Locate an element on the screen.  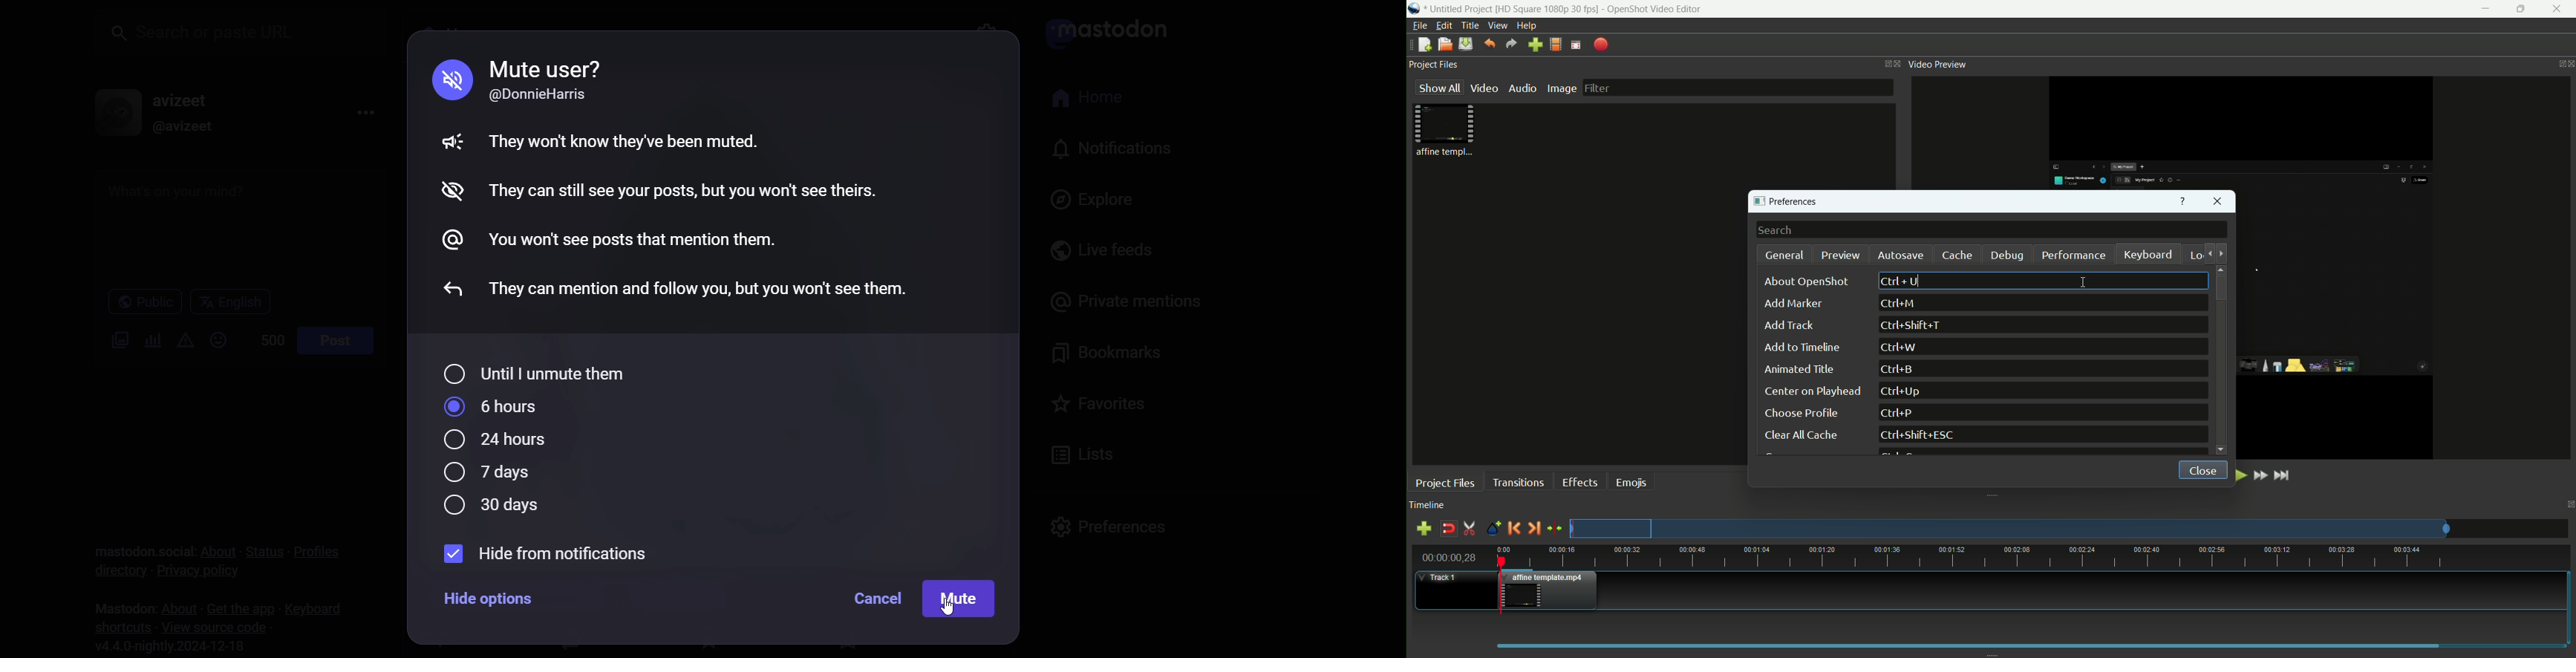
@DonnieHarris is located at coordinates (546, 96).